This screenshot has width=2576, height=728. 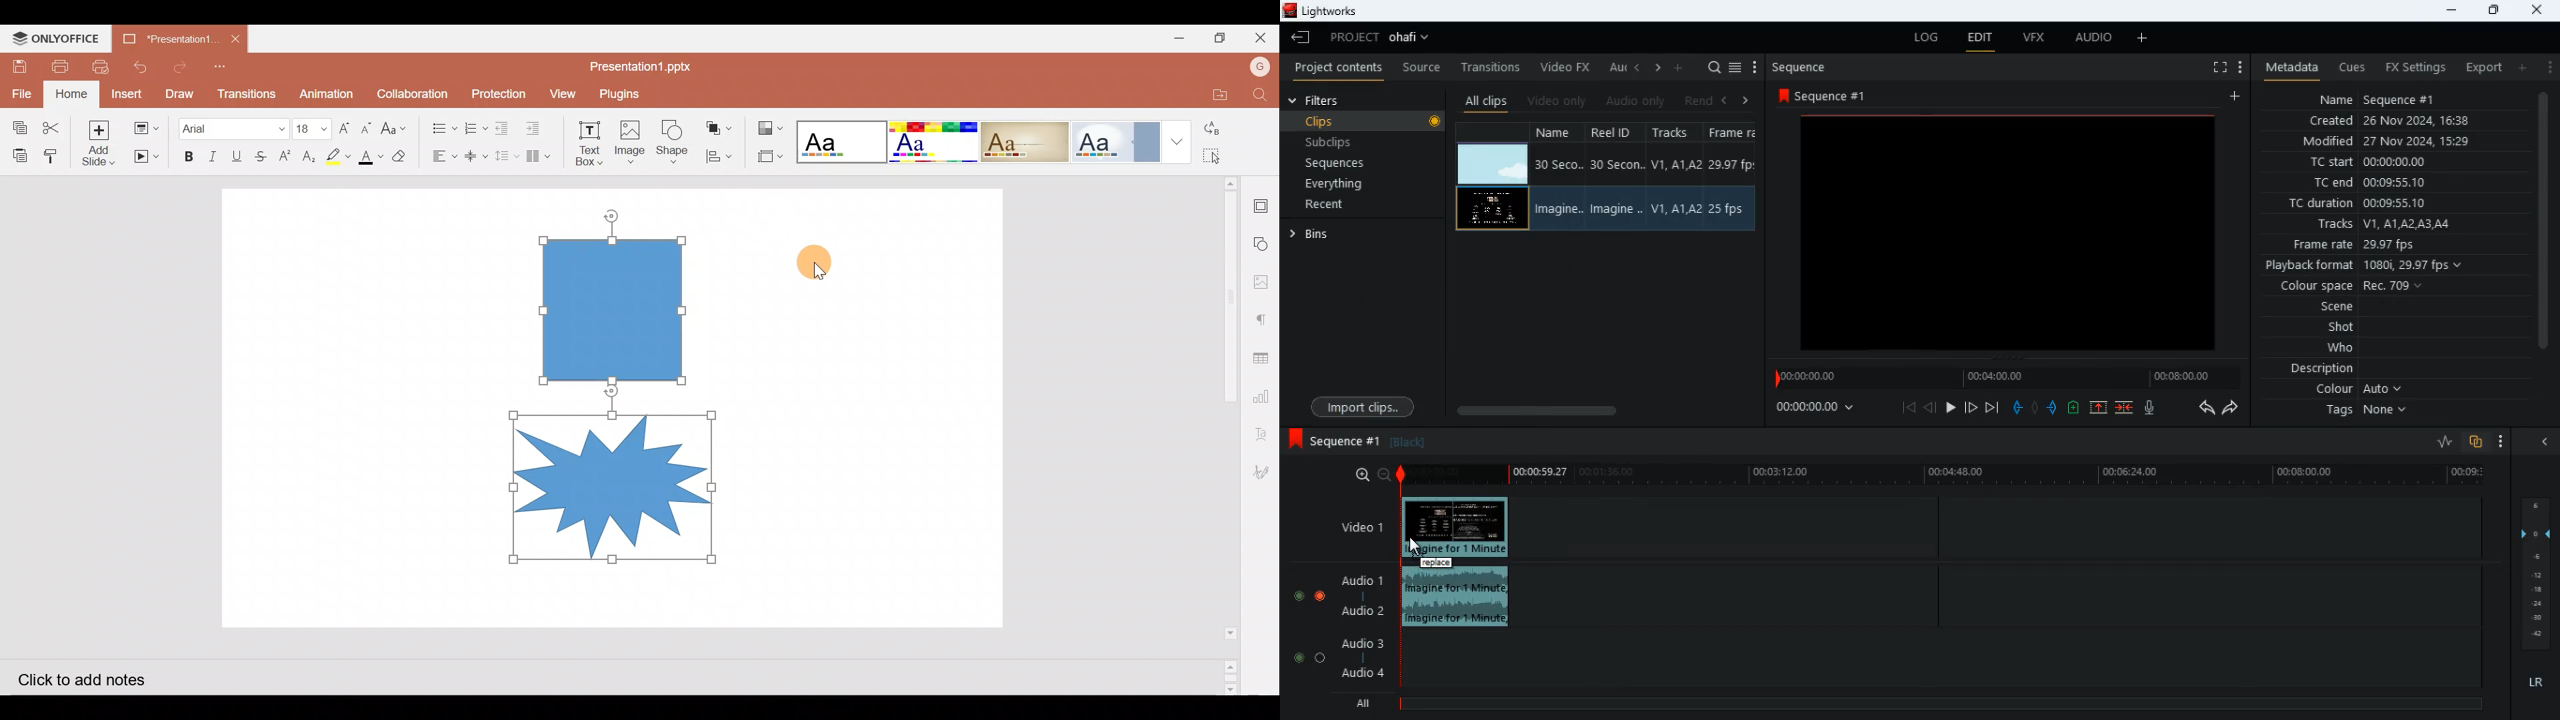 I want to click on Replace, so click(x=1219, y=129).